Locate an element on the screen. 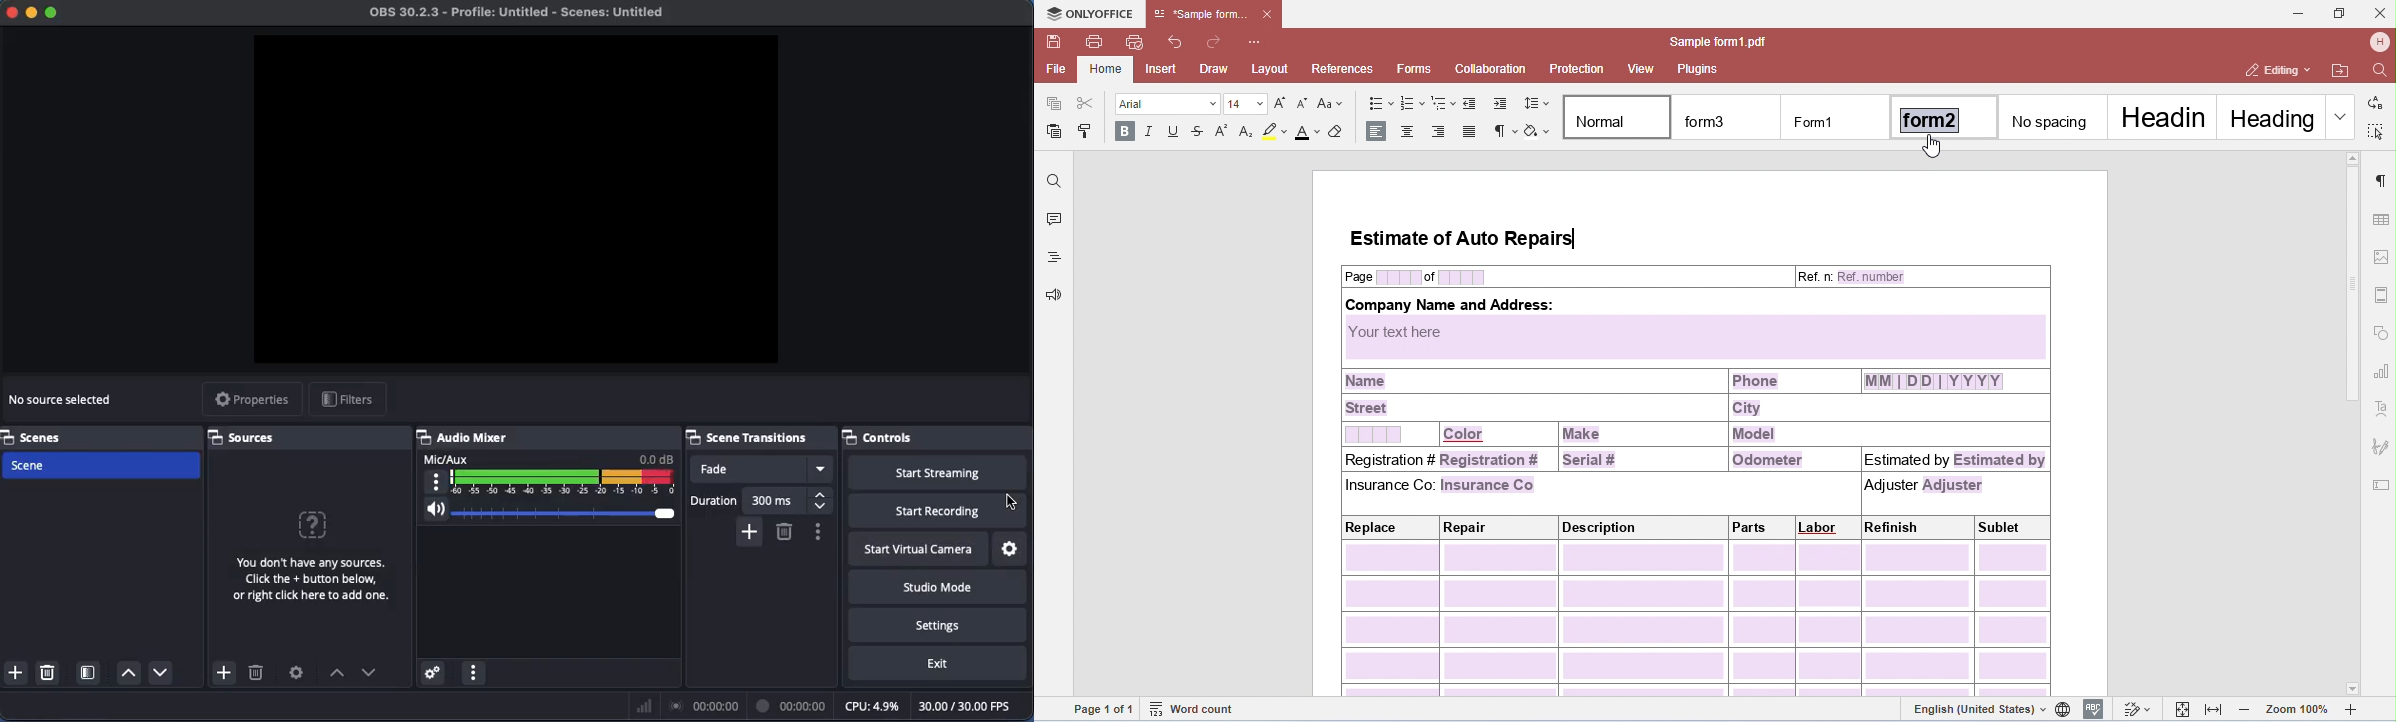  Open scene filters is located at coordinates (90, 674).